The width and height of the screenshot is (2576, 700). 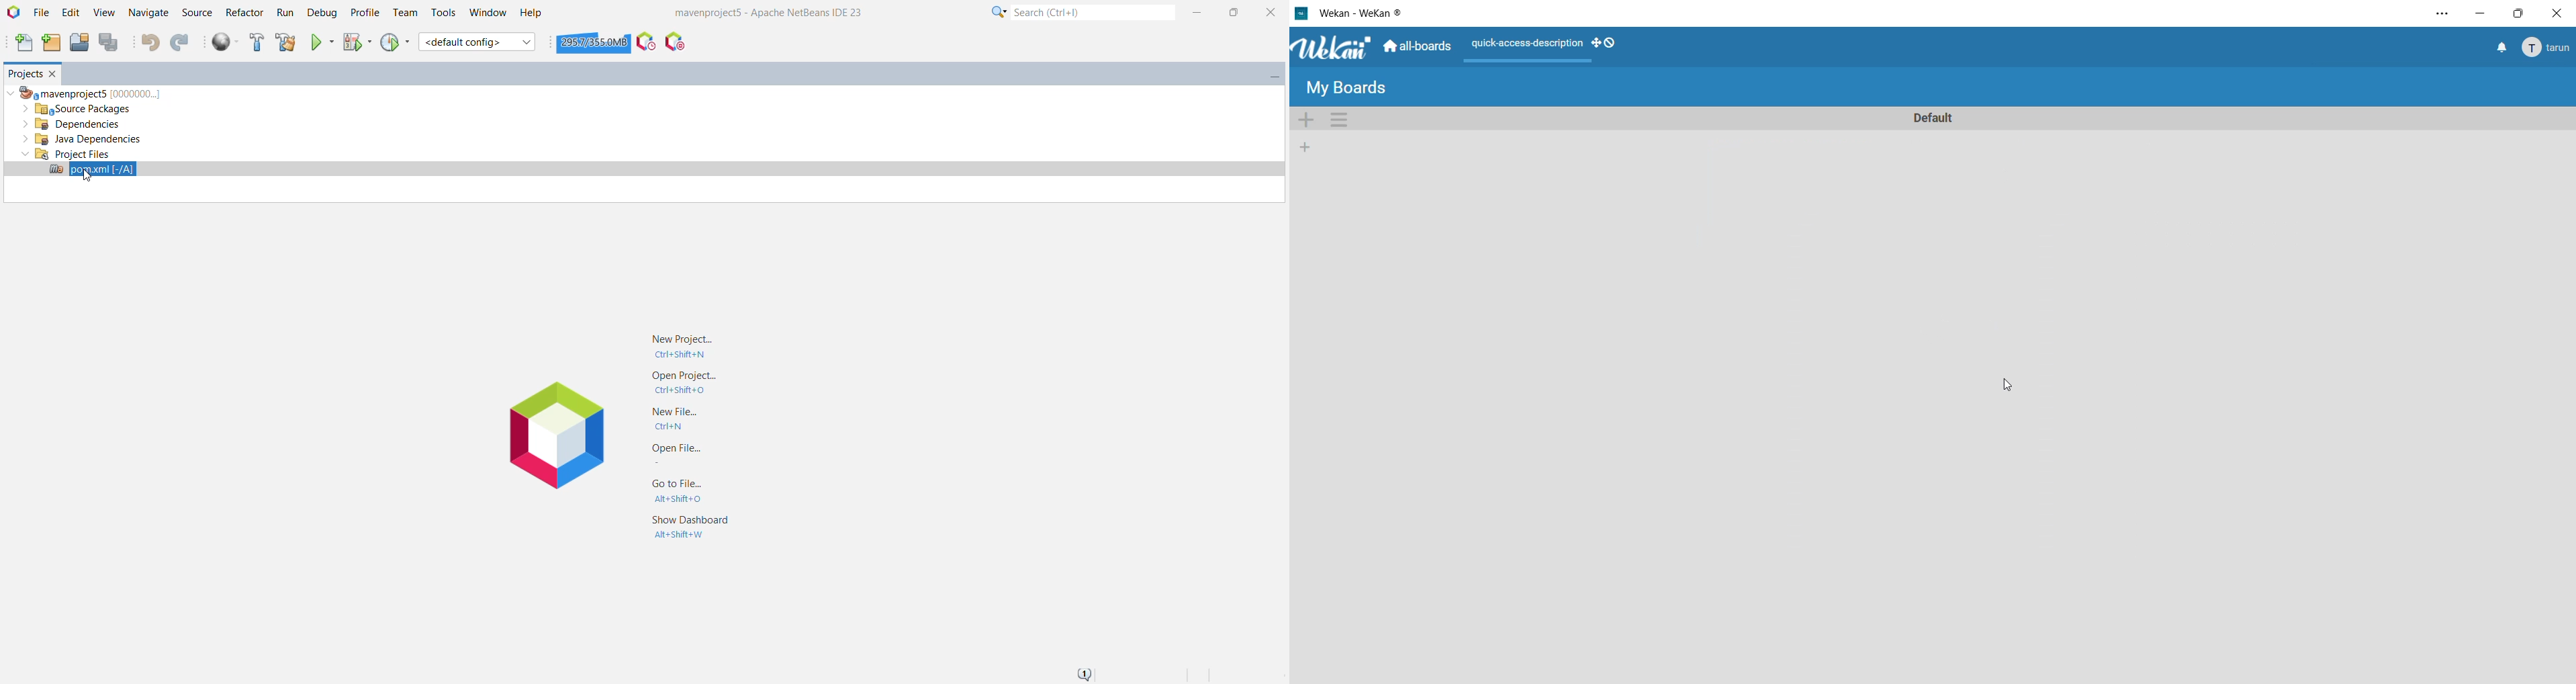 What do you see at coordinates (680, 417) in the screenshot?
I see `New File` at bounding box center [680, 417].